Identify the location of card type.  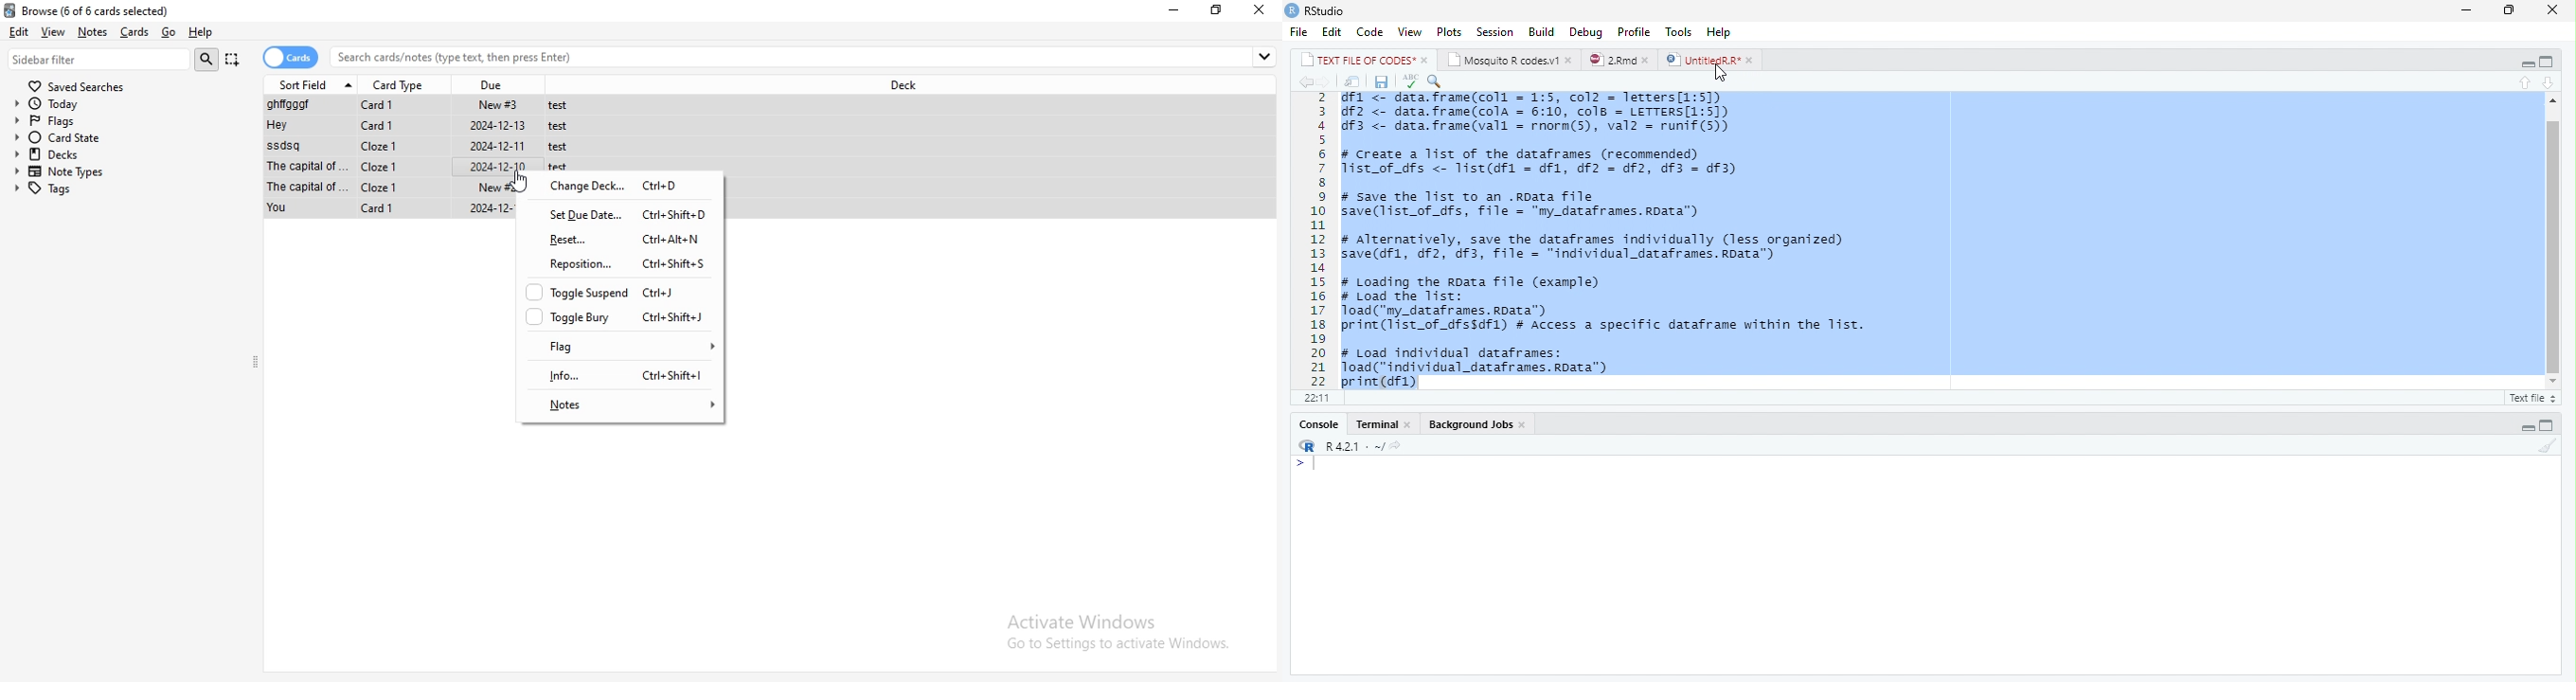
(402, 84).